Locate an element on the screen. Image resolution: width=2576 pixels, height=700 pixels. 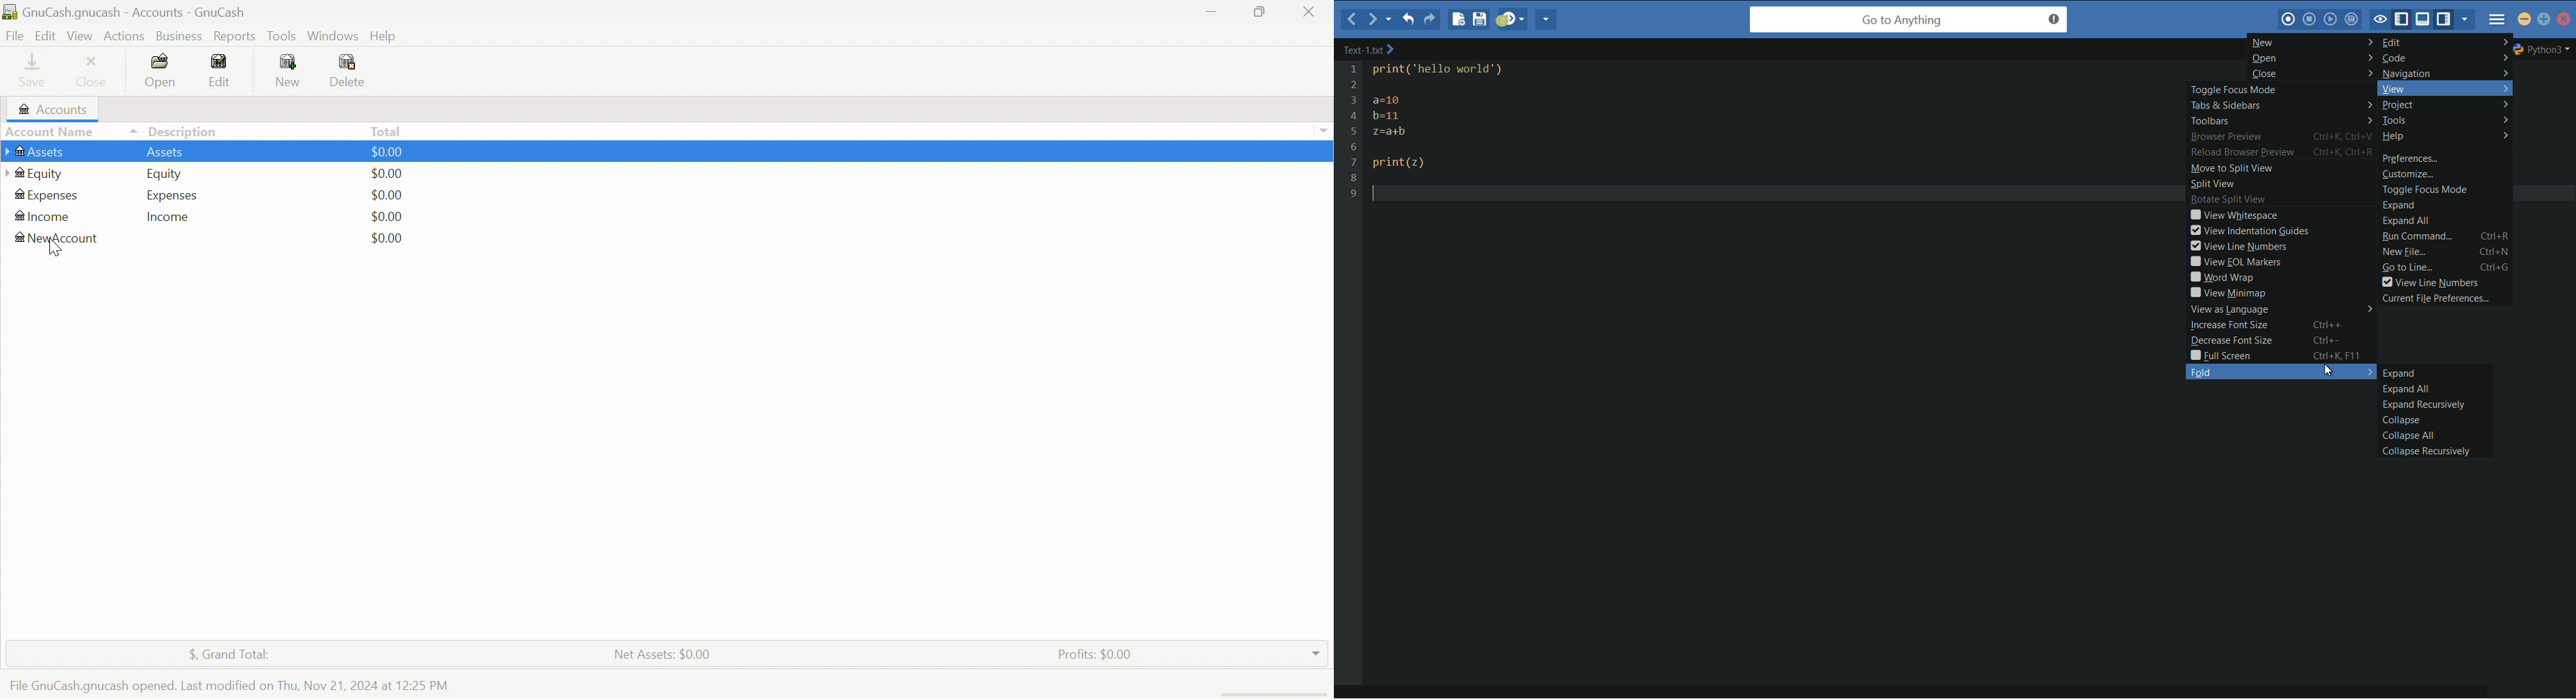
Help is located at coordinates (385, 37).